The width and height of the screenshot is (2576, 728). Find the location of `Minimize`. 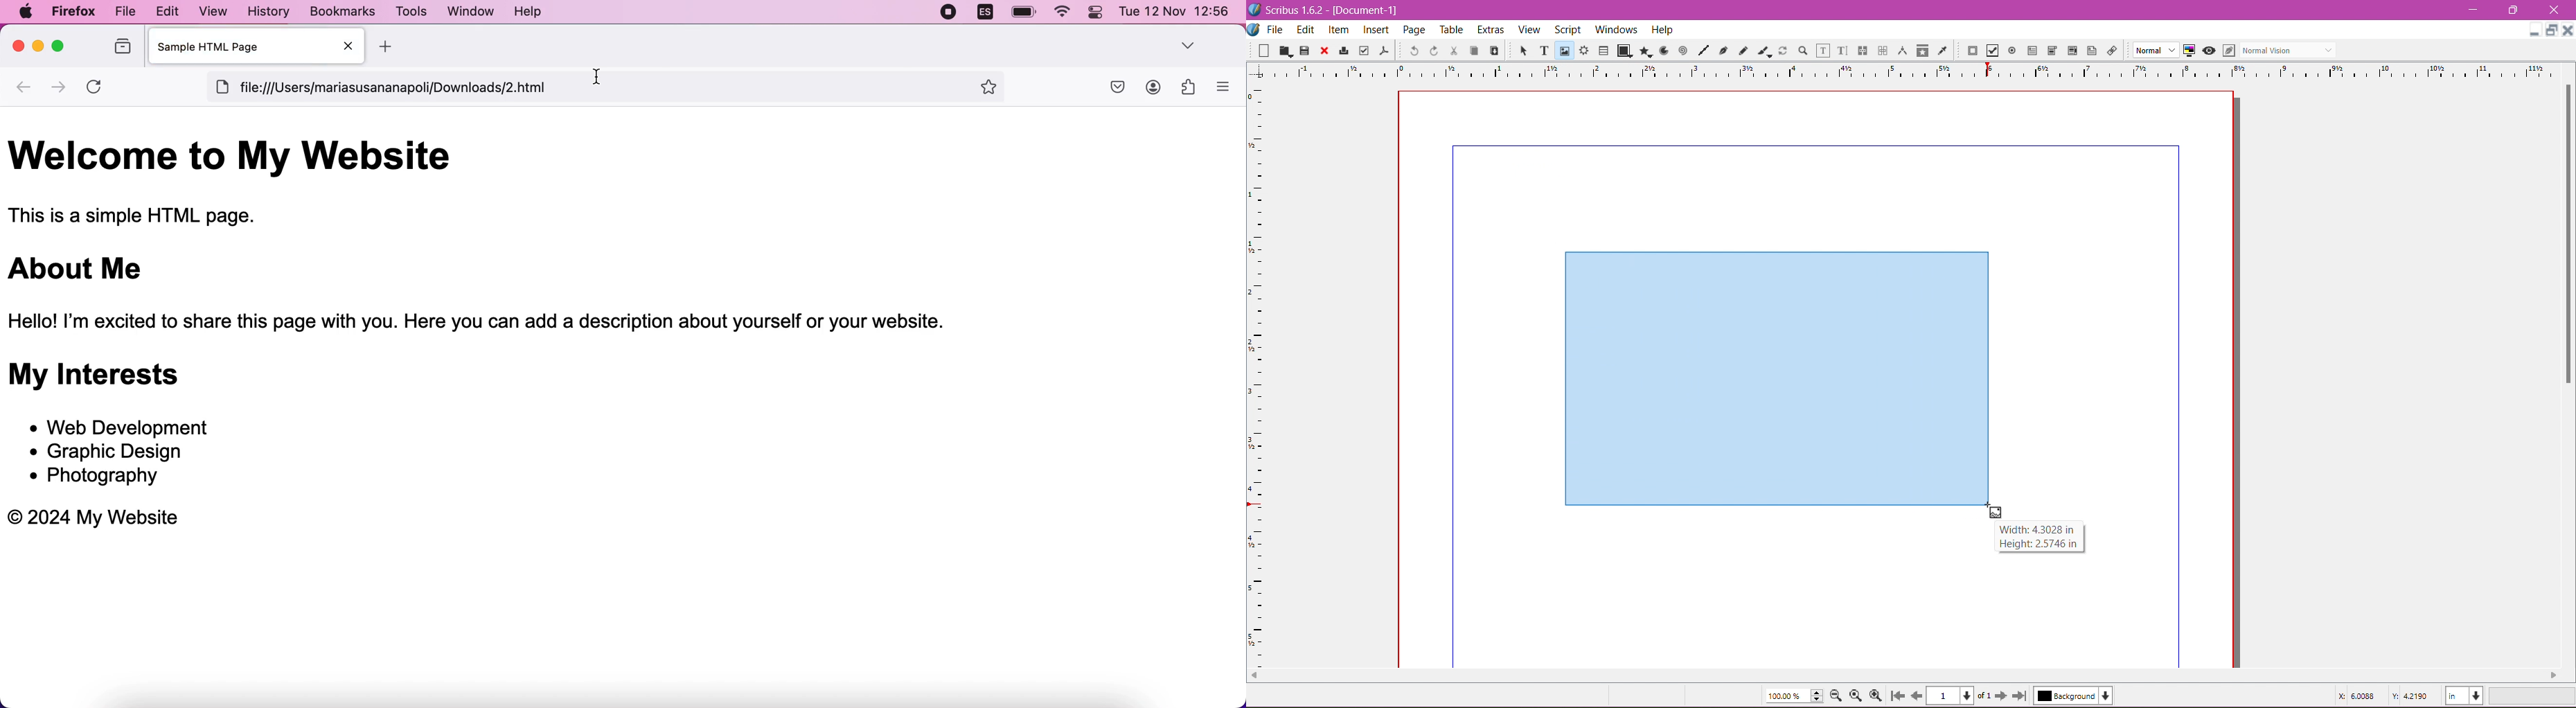

Minimize is located at coordinates (2474, 9).